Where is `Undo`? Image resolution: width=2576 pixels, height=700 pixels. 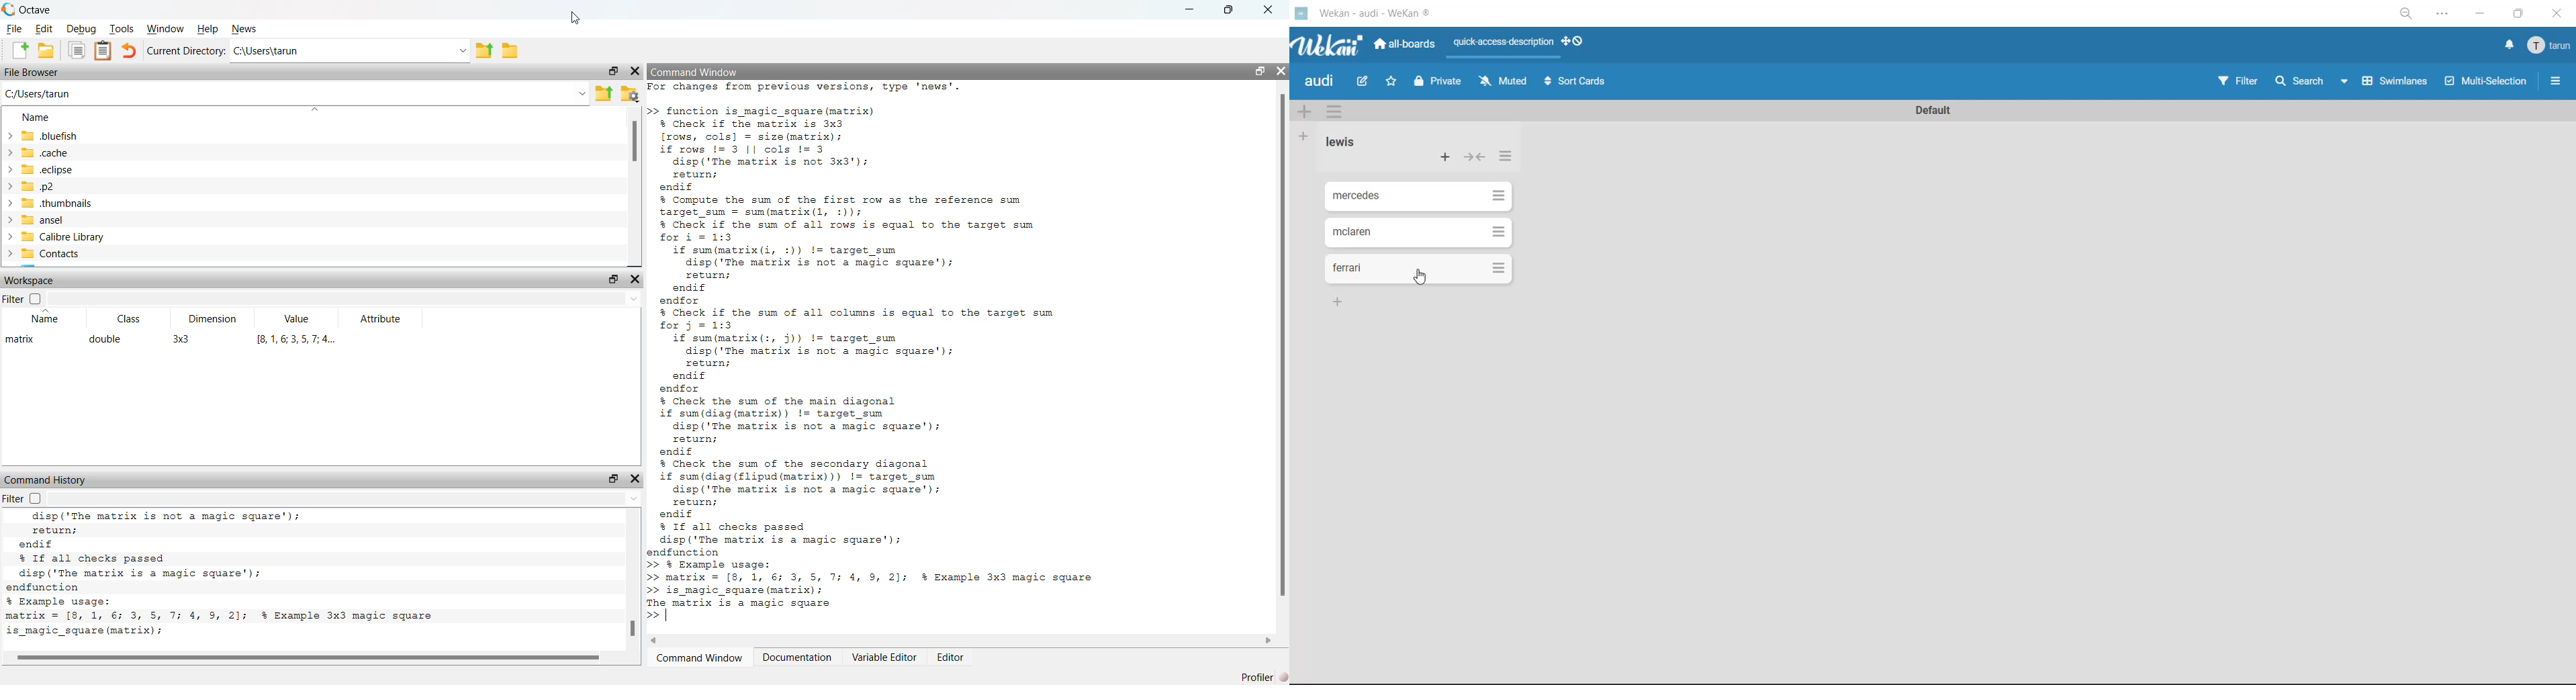 Undo is located at coordinates (129, 50).